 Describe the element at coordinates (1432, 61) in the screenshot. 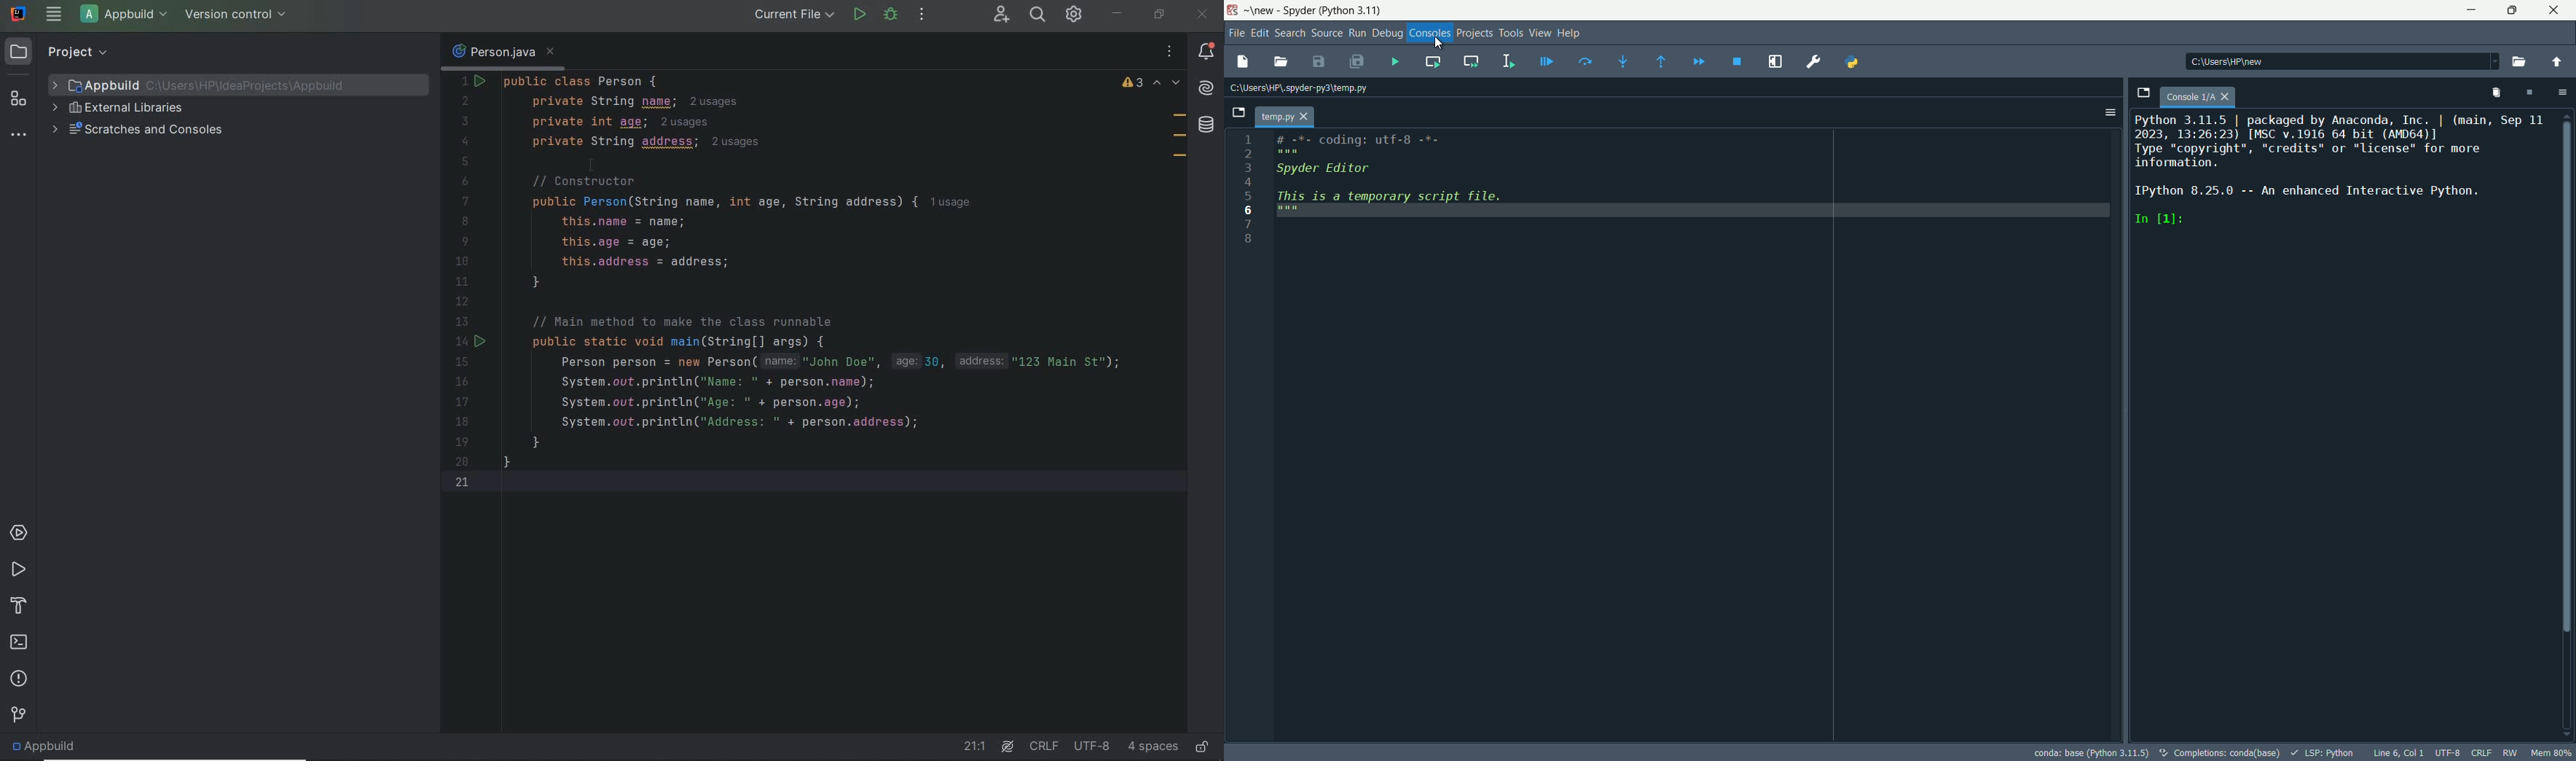

I see `run current cell` at that location.